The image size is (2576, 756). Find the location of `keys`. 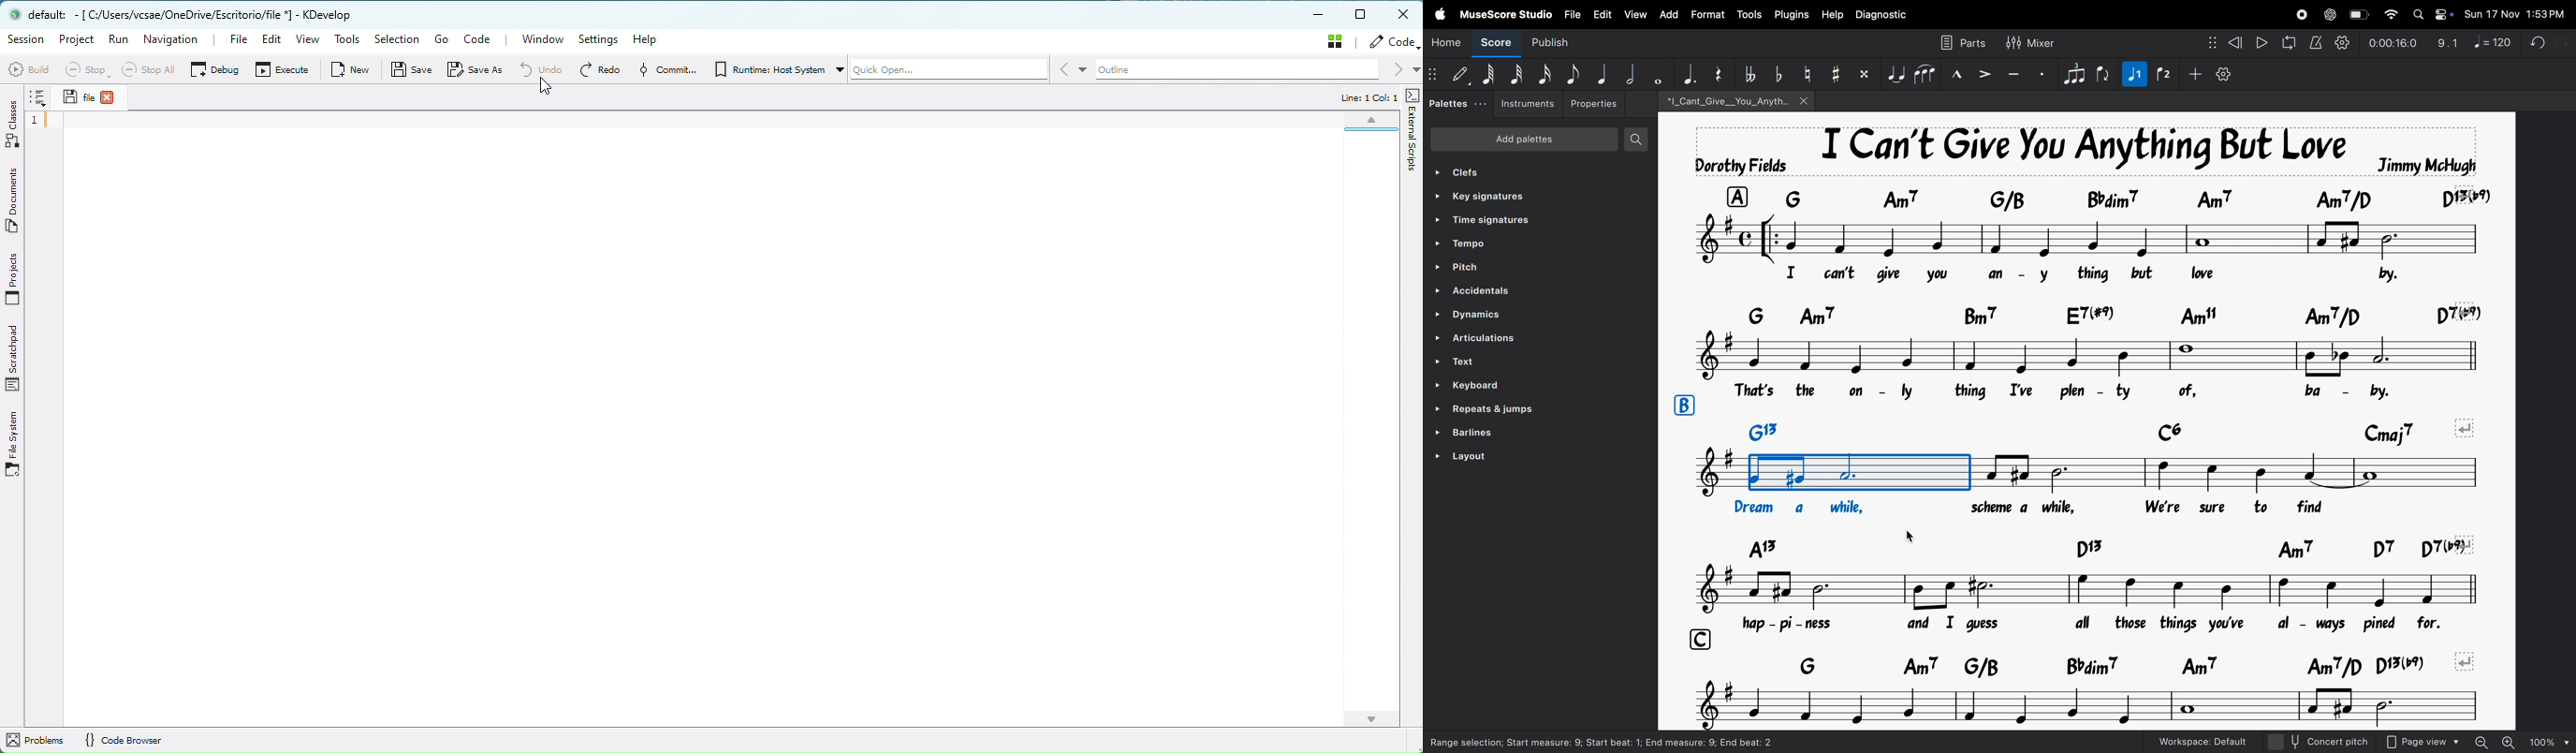

keys is located at coordinates (2097, 428).